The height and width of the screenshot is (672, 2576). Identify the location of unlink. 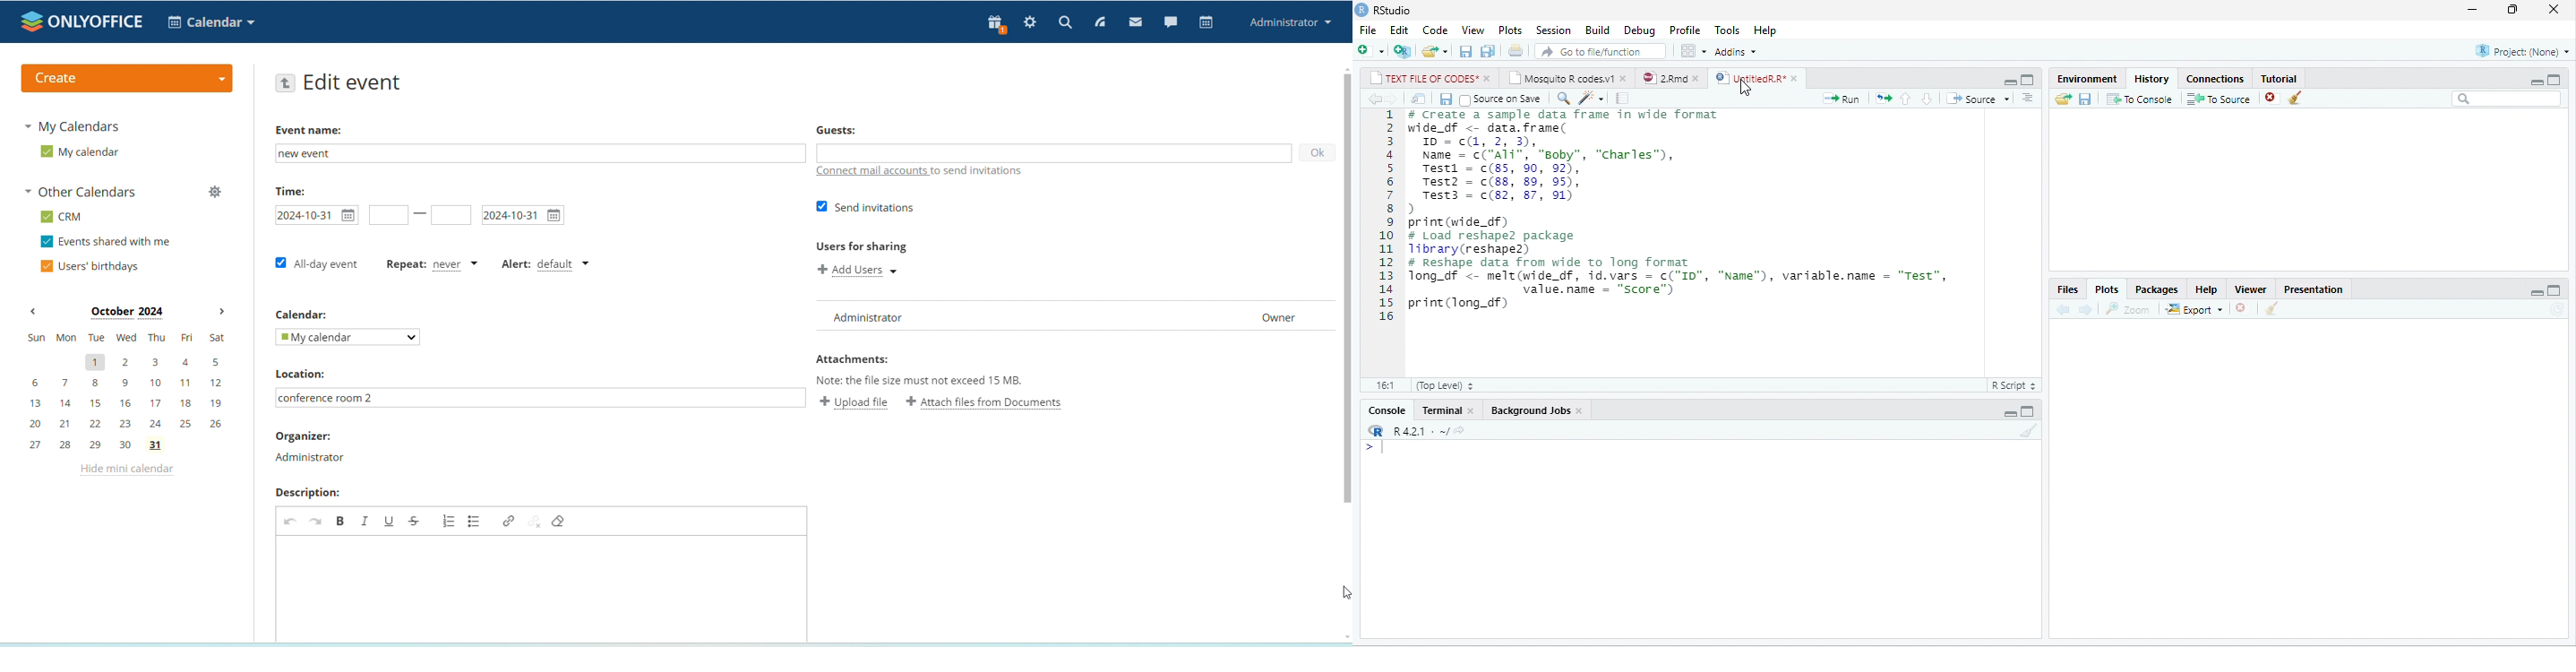
(535, 520).